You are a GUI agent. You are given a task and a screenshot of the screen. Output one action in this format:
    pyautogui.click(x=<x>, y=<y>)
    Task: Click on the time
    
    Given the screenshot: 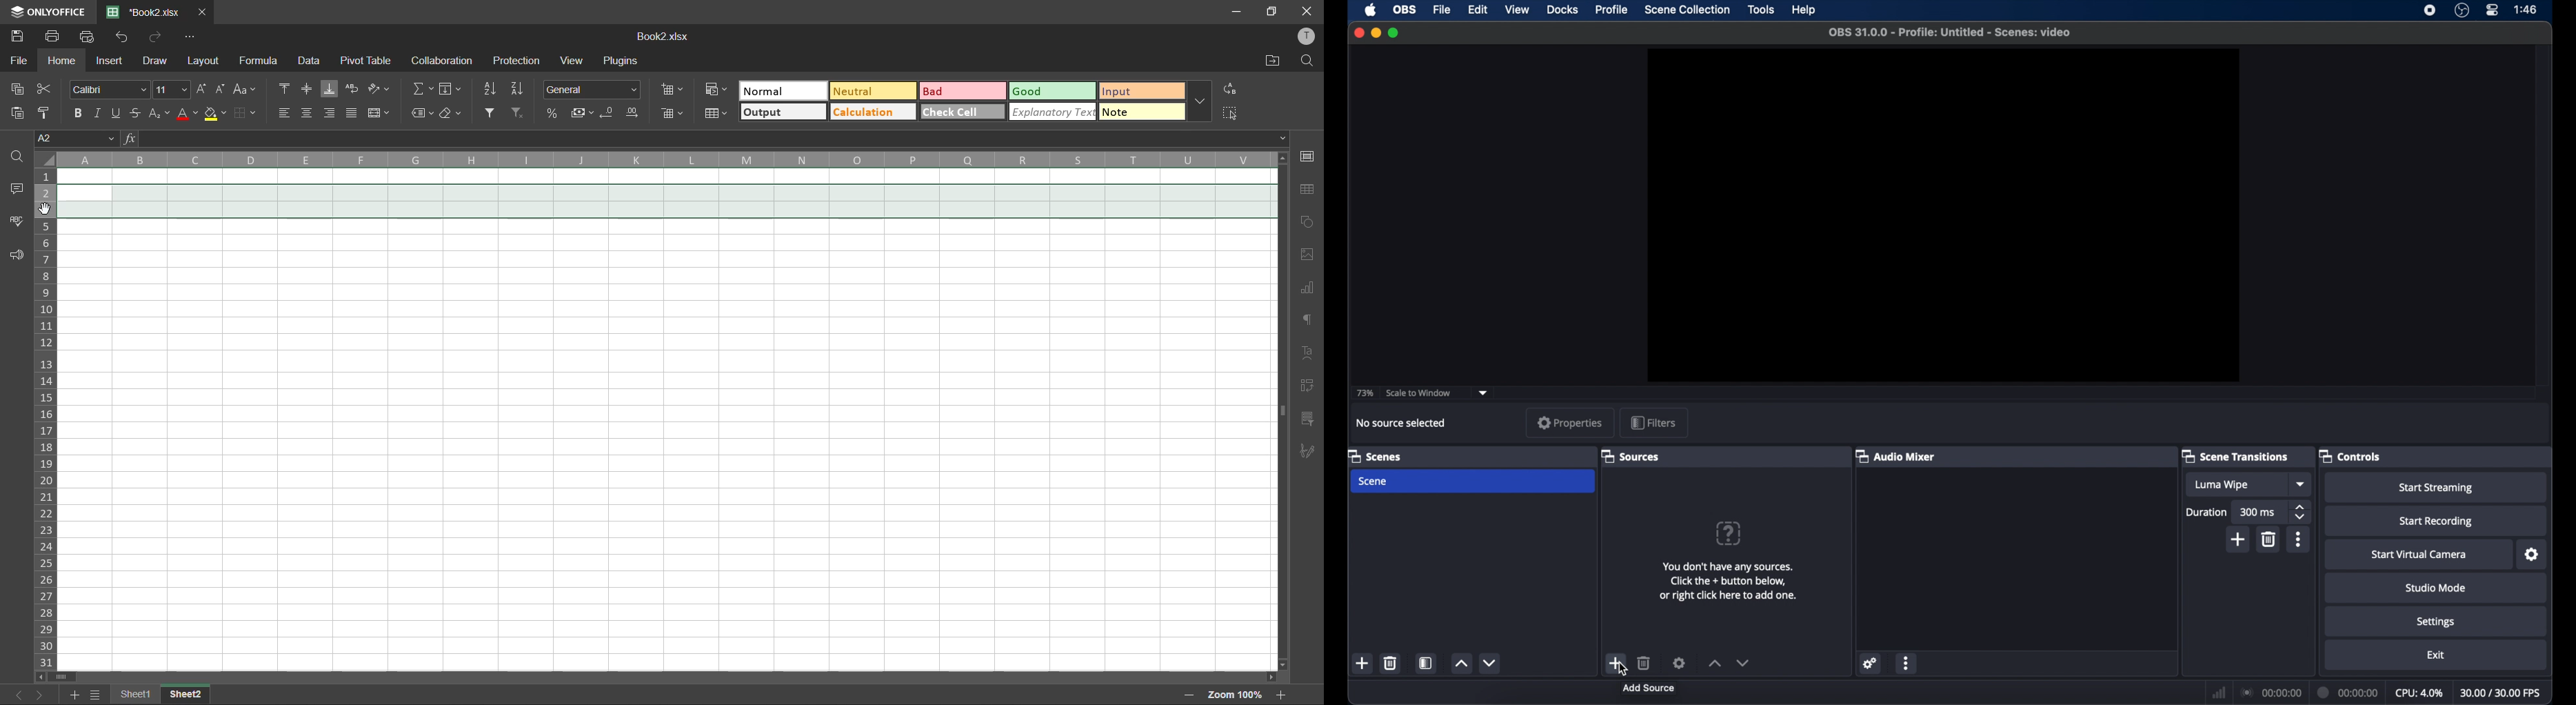 What is the action you would take?
    pyautogui.click(x=2527, y=8)
    